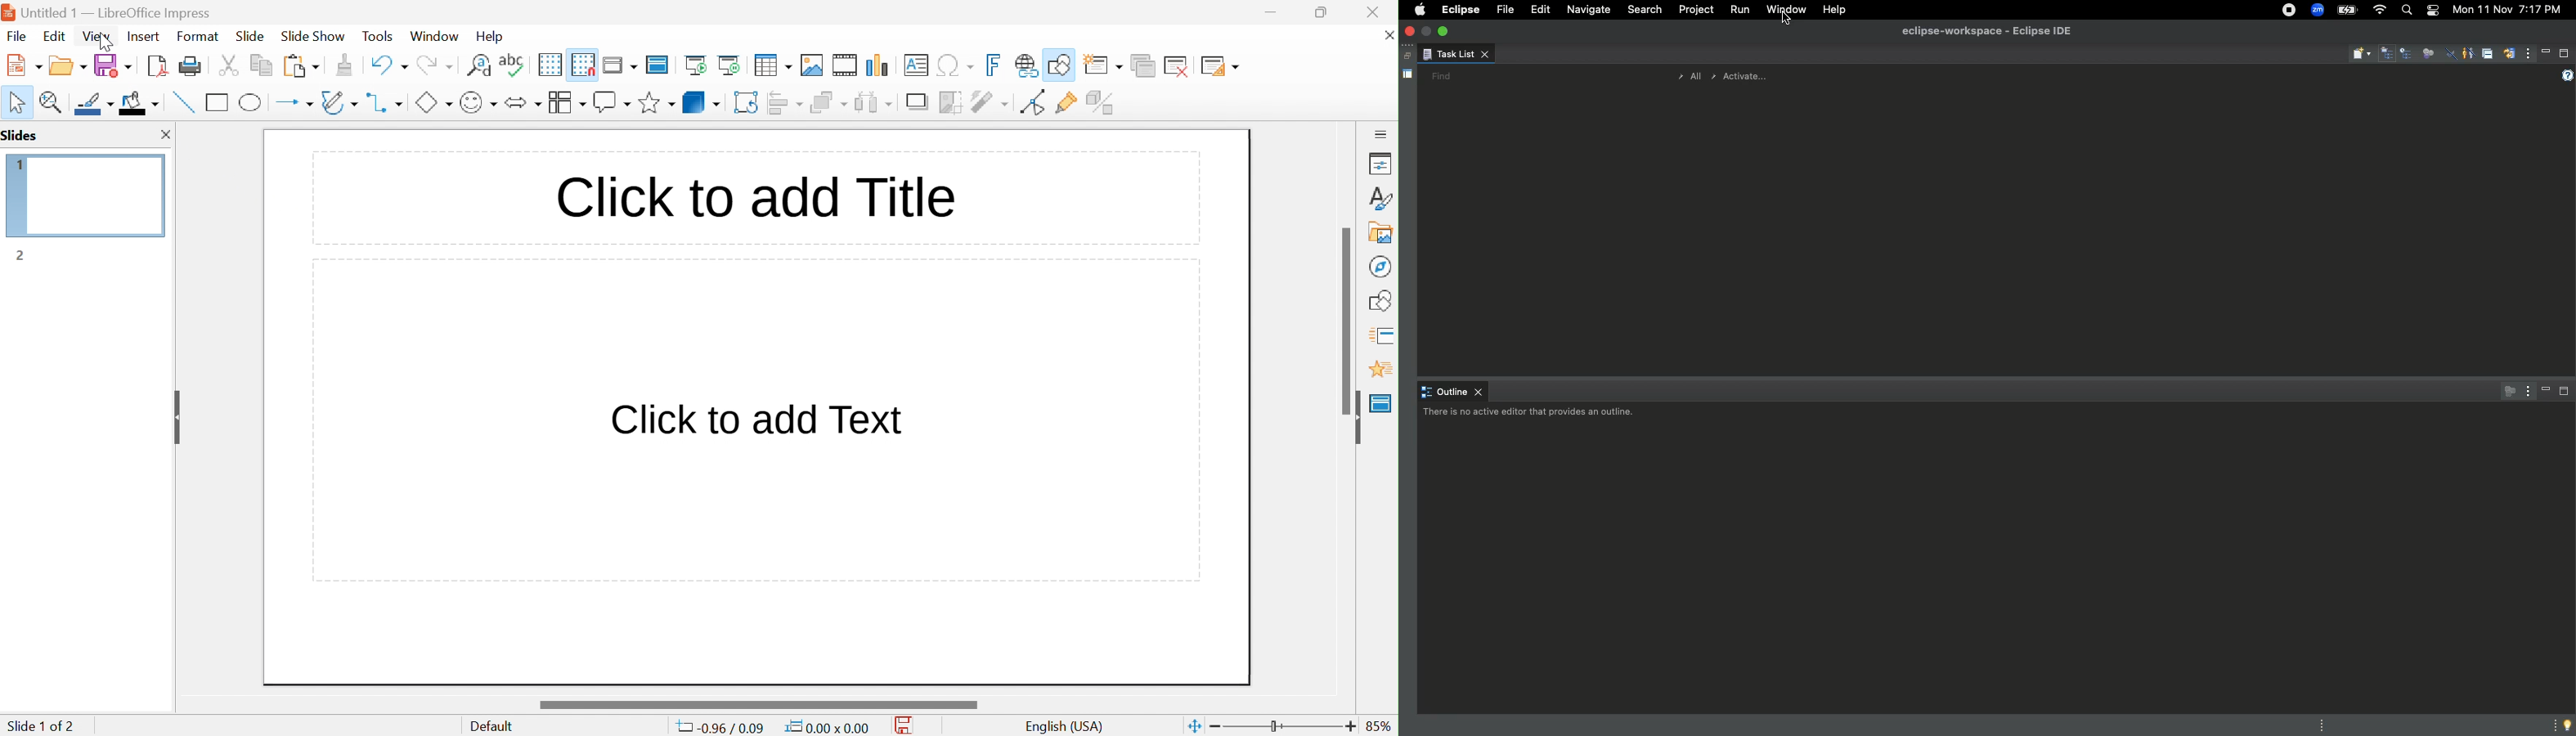 Image resolution: width=2576 pixels, height=756 pixels. Describe the element at coordinates (2406, 12) in the screenshot. I see `Search` at that location.